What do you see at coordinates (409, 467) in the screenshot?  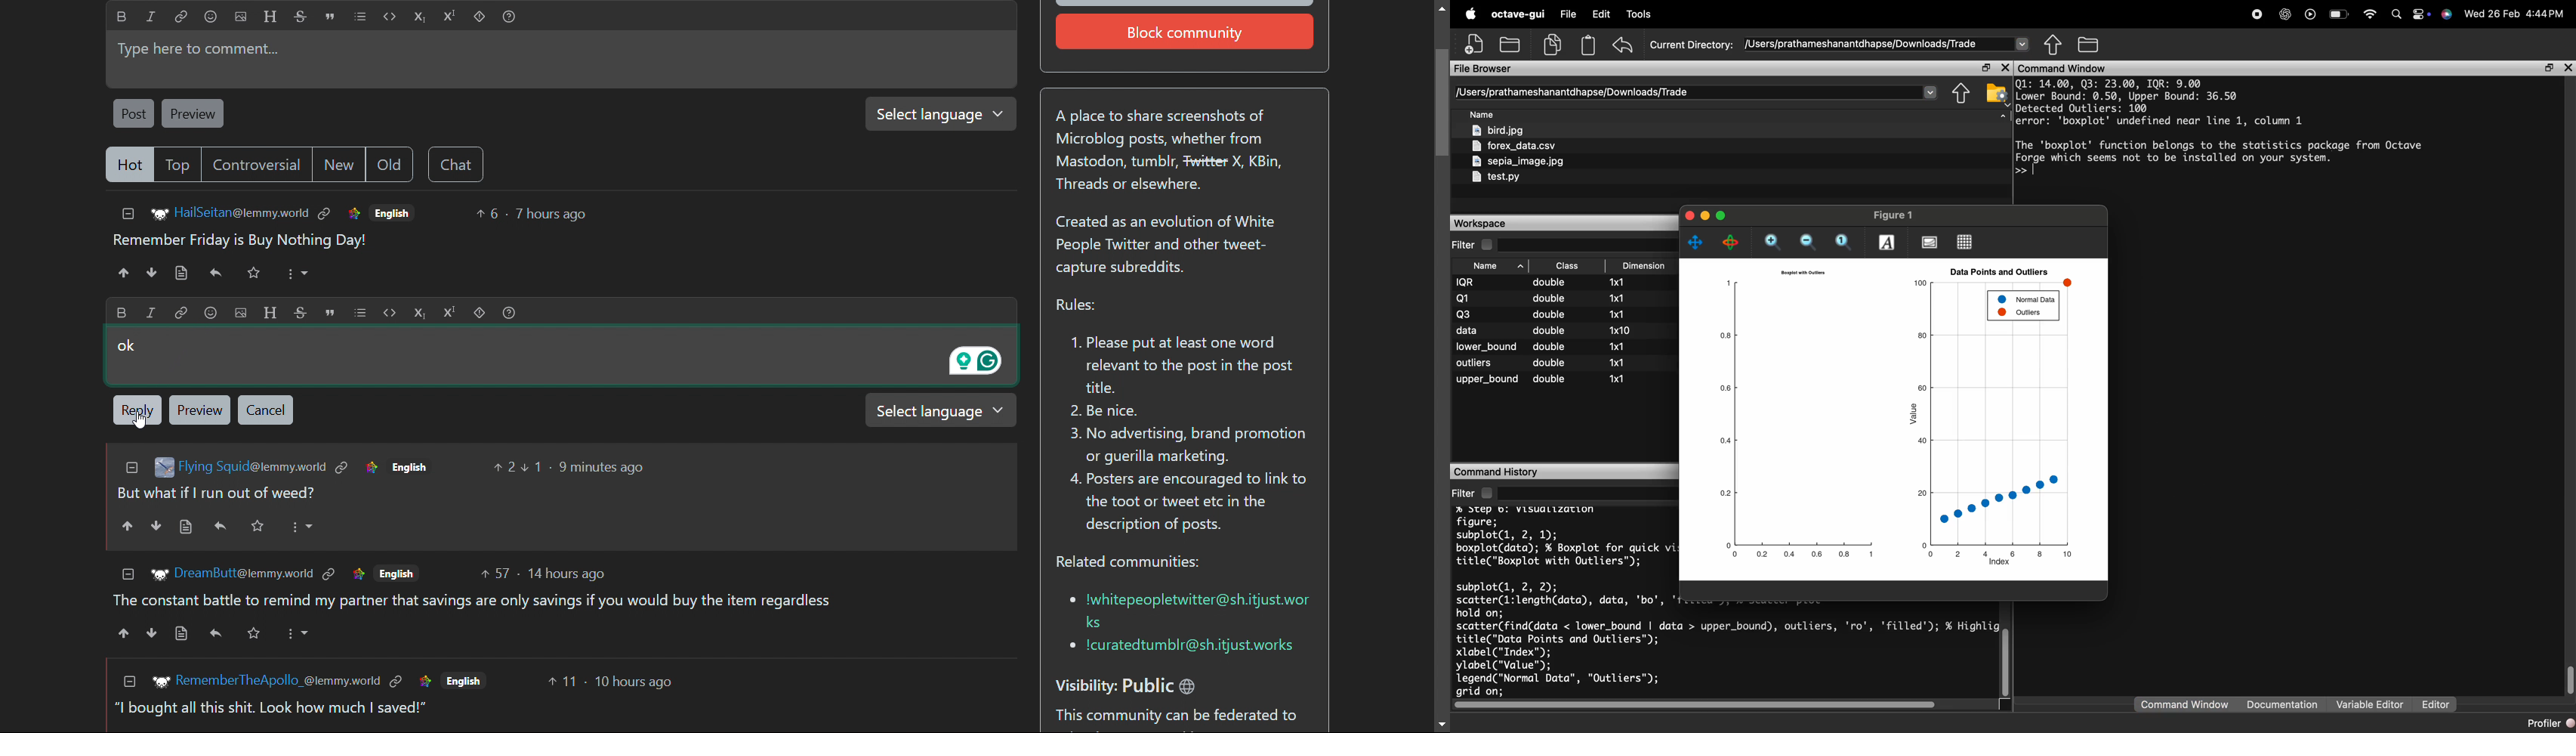 I see `language` at bounding box center [409, 467].